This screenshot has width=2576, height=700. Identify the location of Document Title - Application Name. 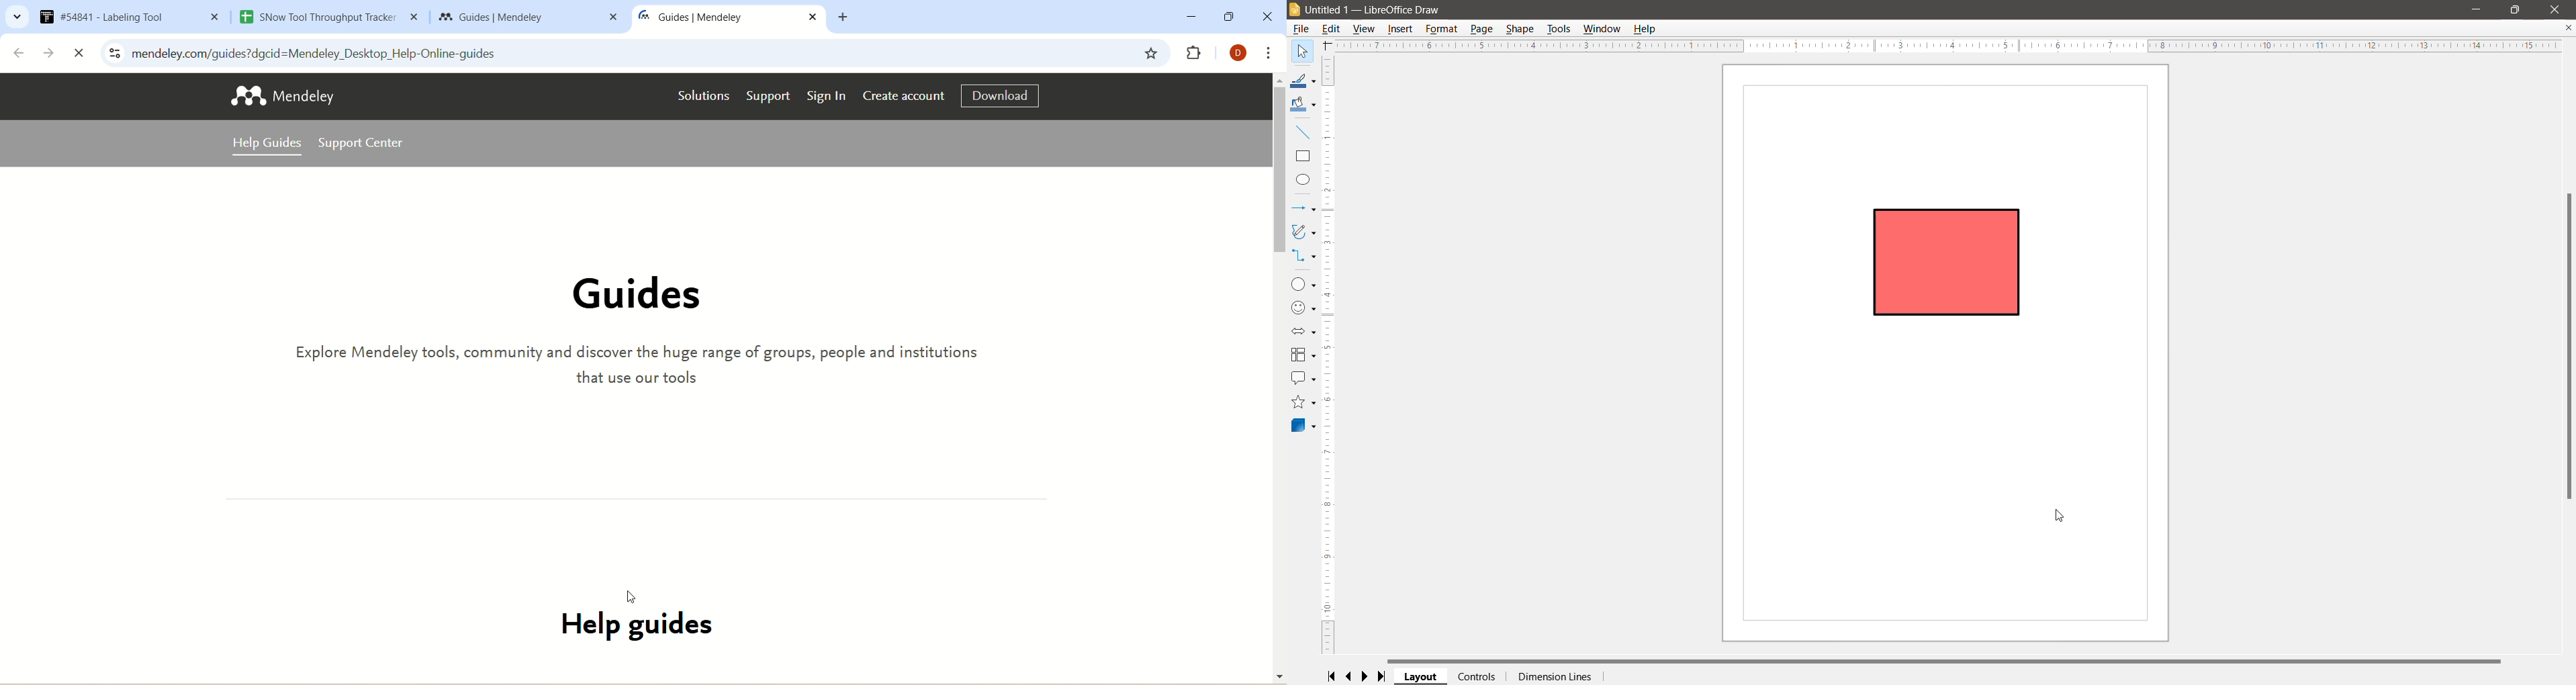
(1379, 10).